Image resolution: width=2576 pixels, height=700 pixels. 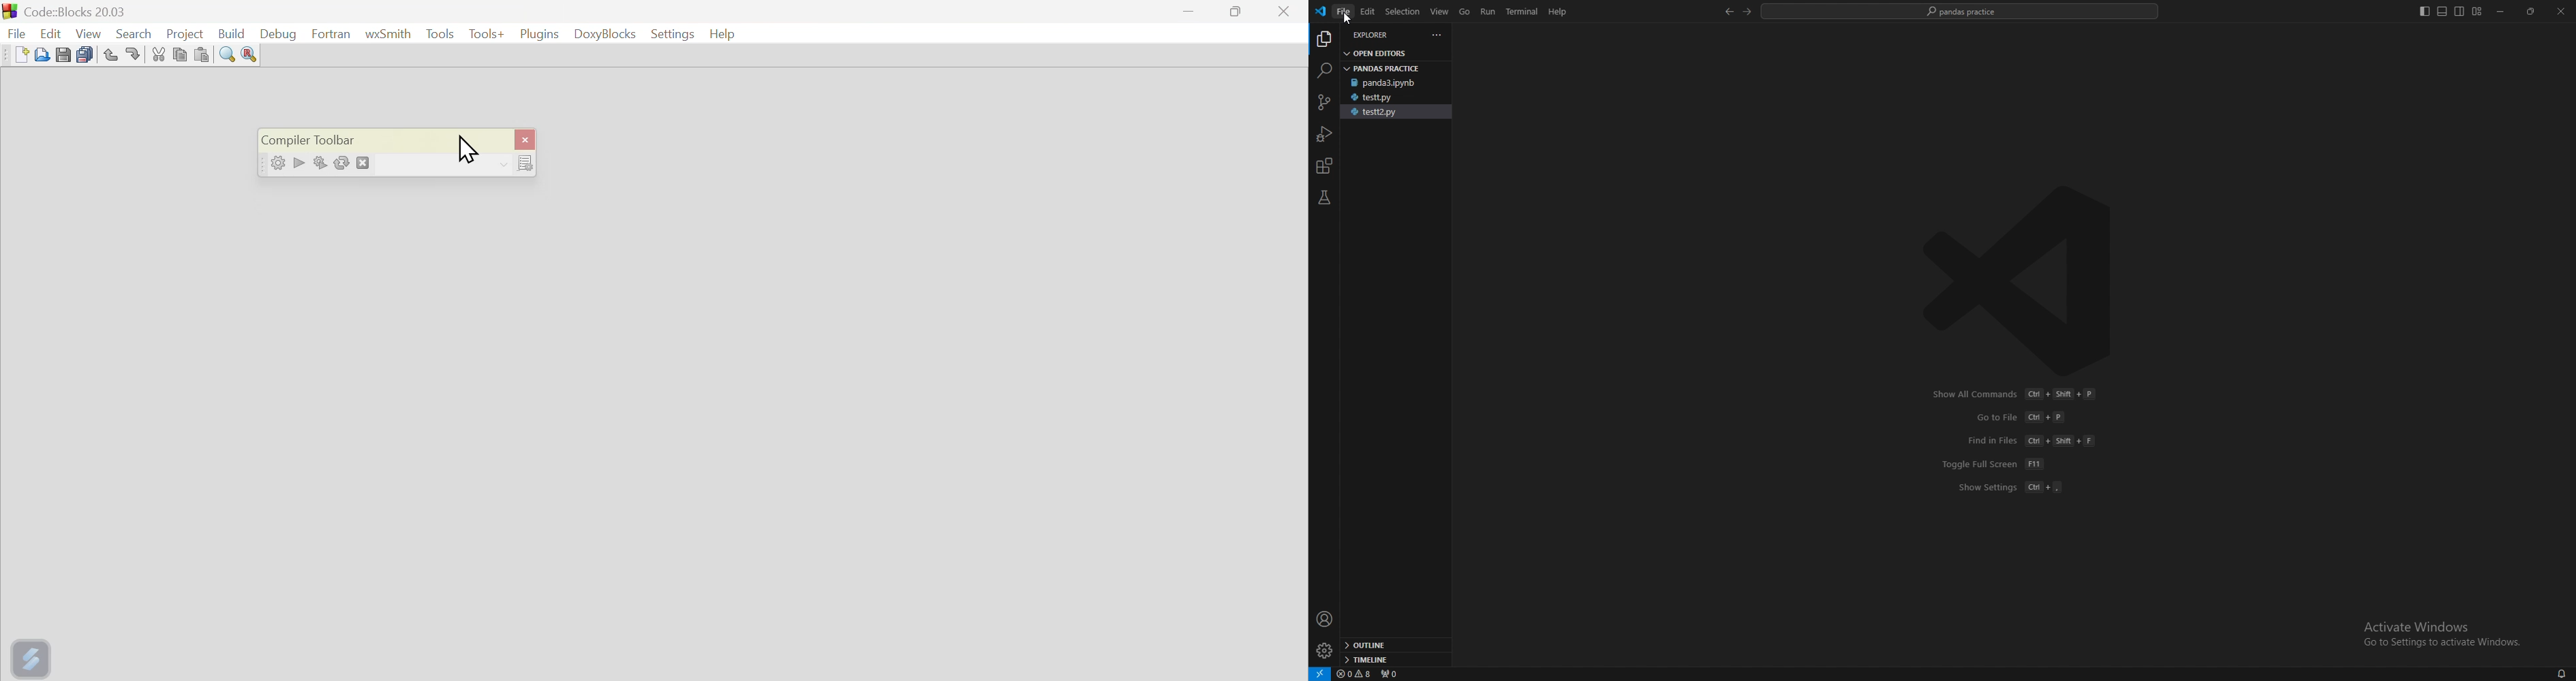 What do you see at coordinates (2562, 673) in the screenshot?
I see `alarms` at bounding box center [2562, 673].